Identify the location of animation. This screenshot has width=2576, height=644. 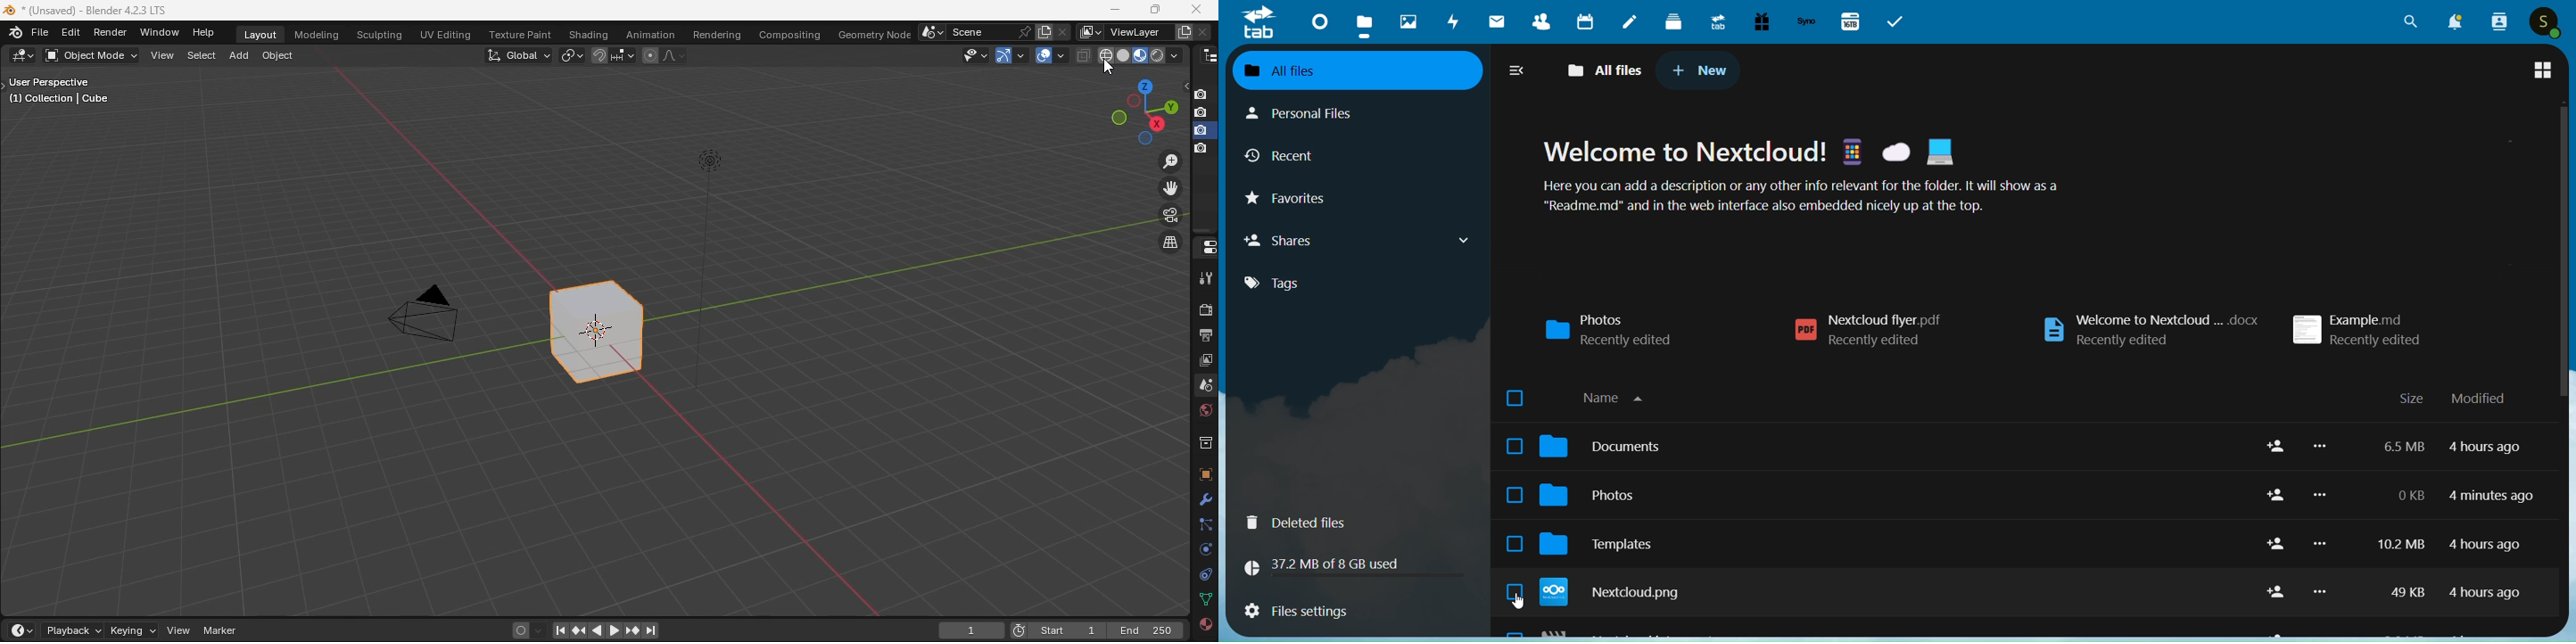
(650, 36).